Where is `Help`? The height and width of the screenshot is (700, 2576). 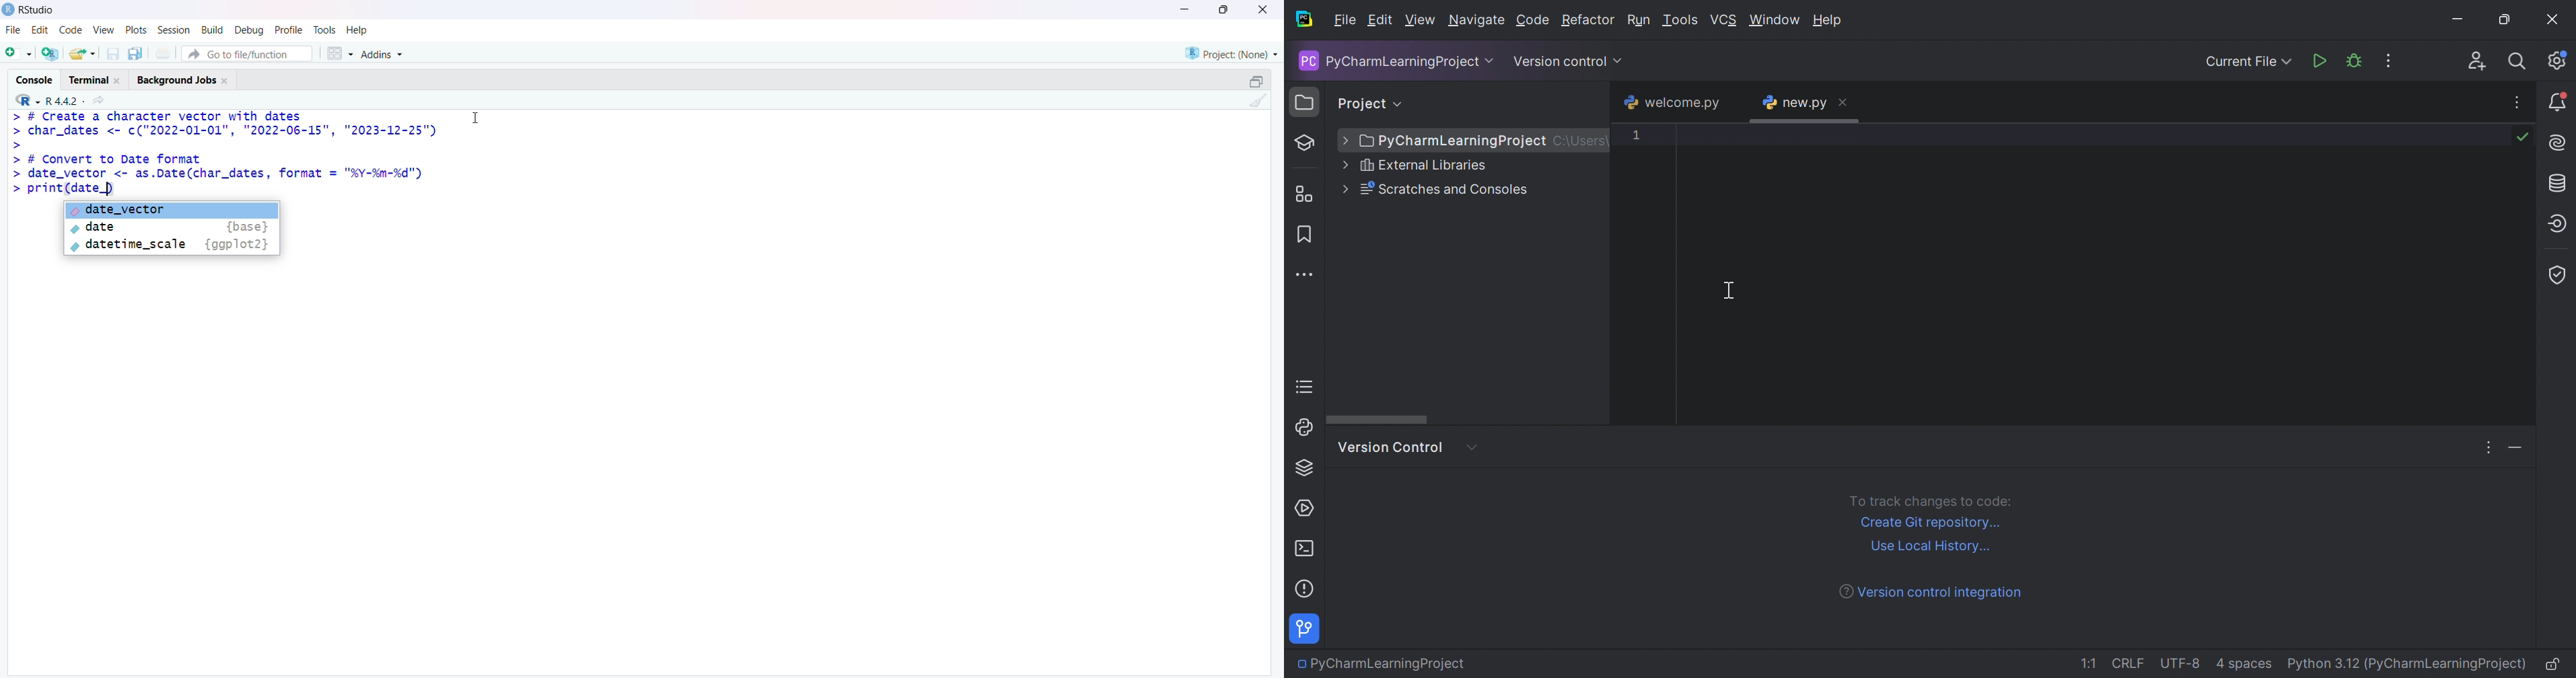
Help is located at coordinates (1303, 589).